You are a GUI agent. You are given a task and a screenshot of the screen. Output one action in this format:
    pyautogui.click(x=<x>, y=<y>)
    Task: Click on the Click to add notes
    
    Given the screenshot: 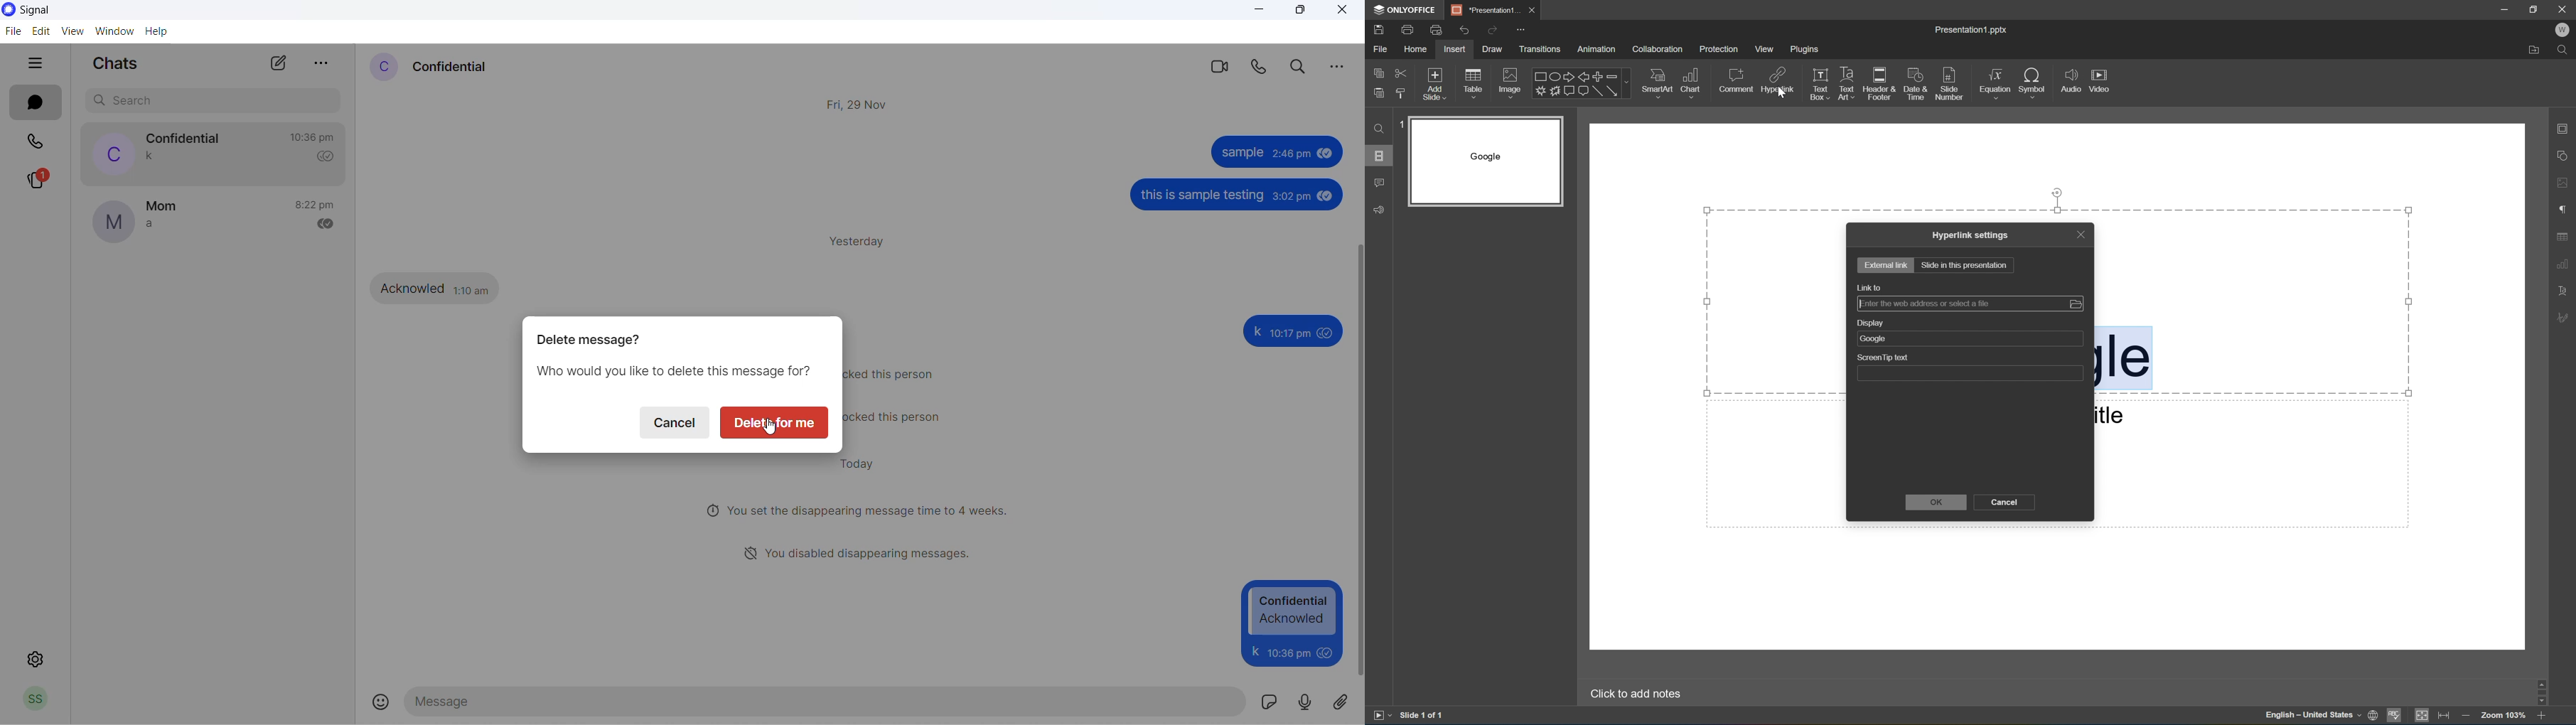 What is the action you would take?
    pyautogui.click(x=1632, y=695)
    